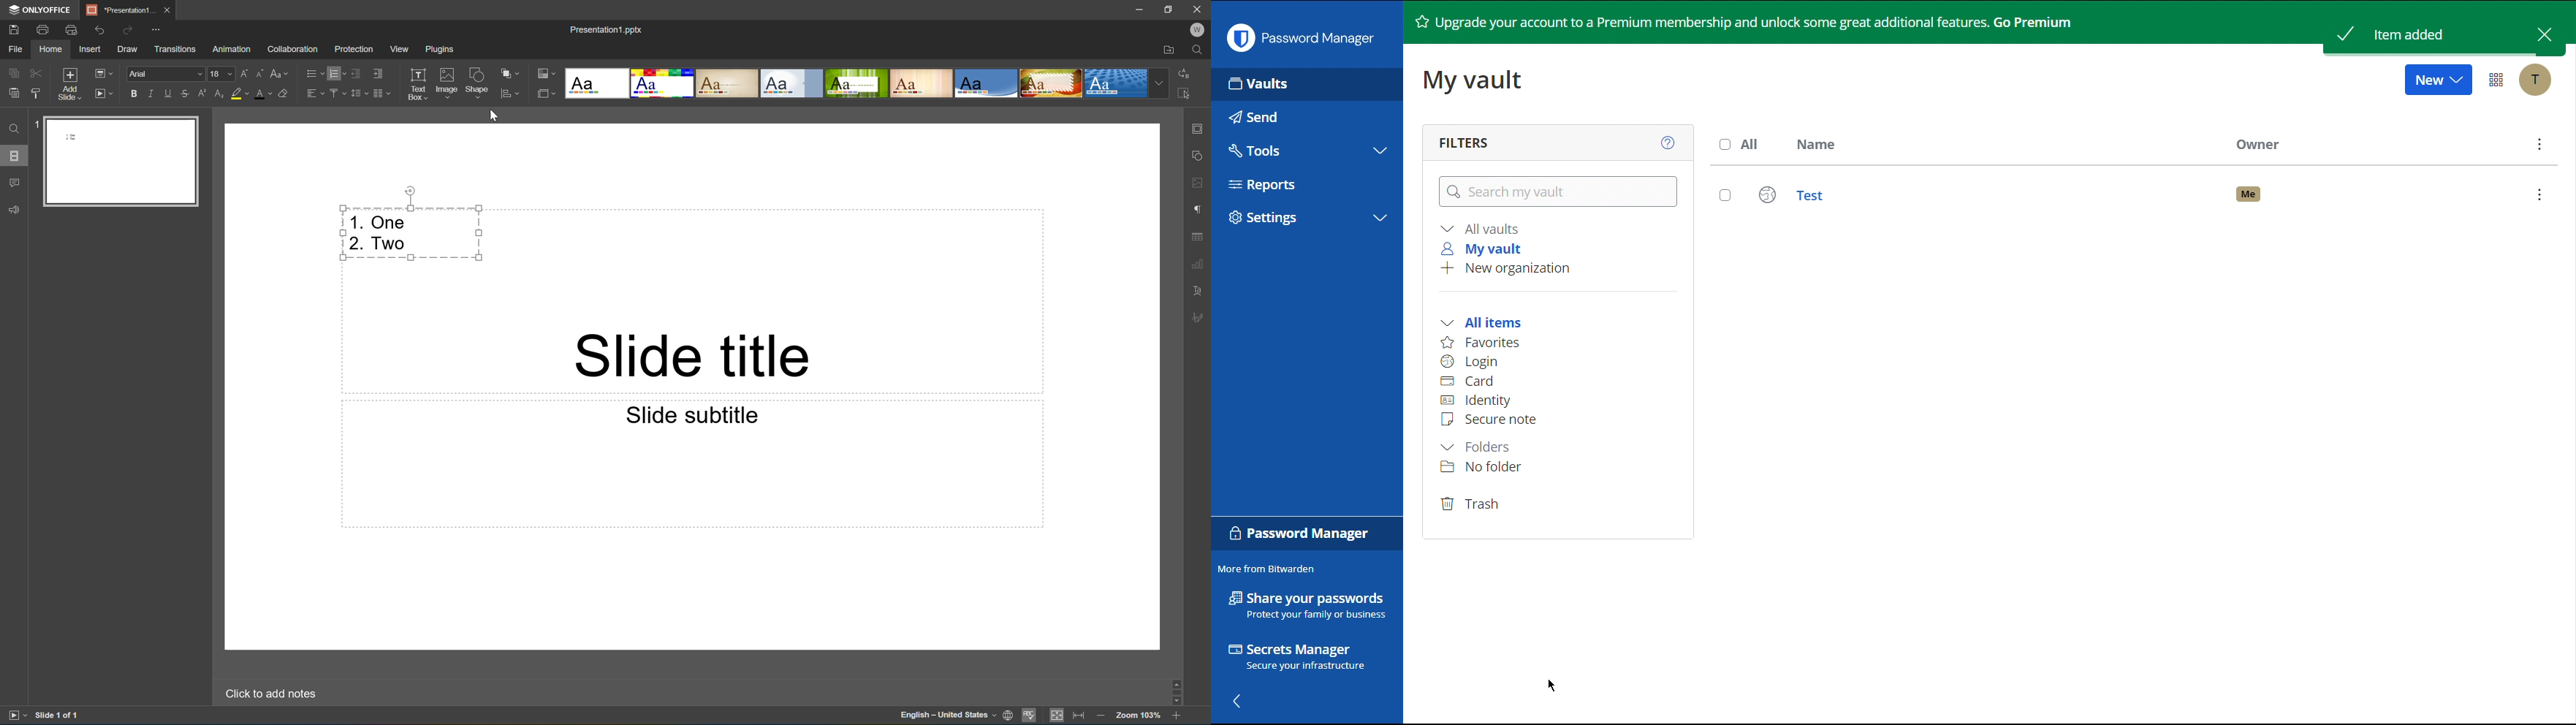 The height and width of the screenshot is (728, 2576). Describe the element at coordinates (171, 94) in the screenshot. I see `Underline` at that location.